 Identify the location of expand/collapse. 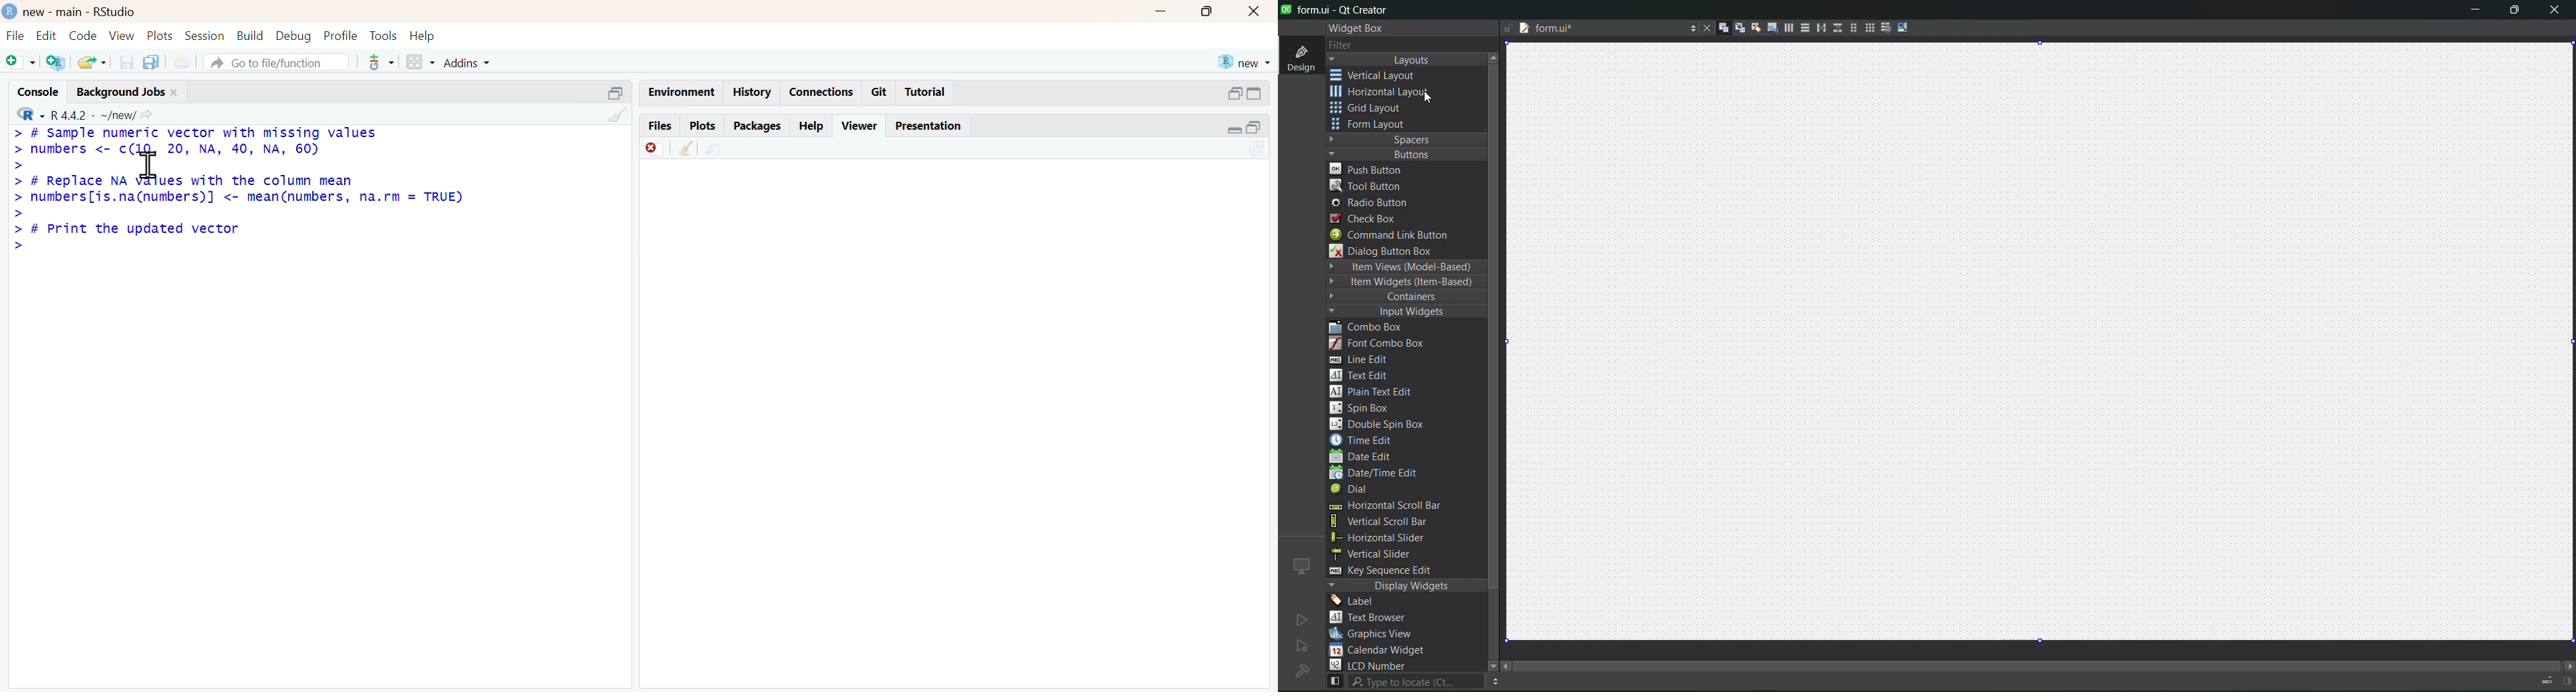
(1254, 93).